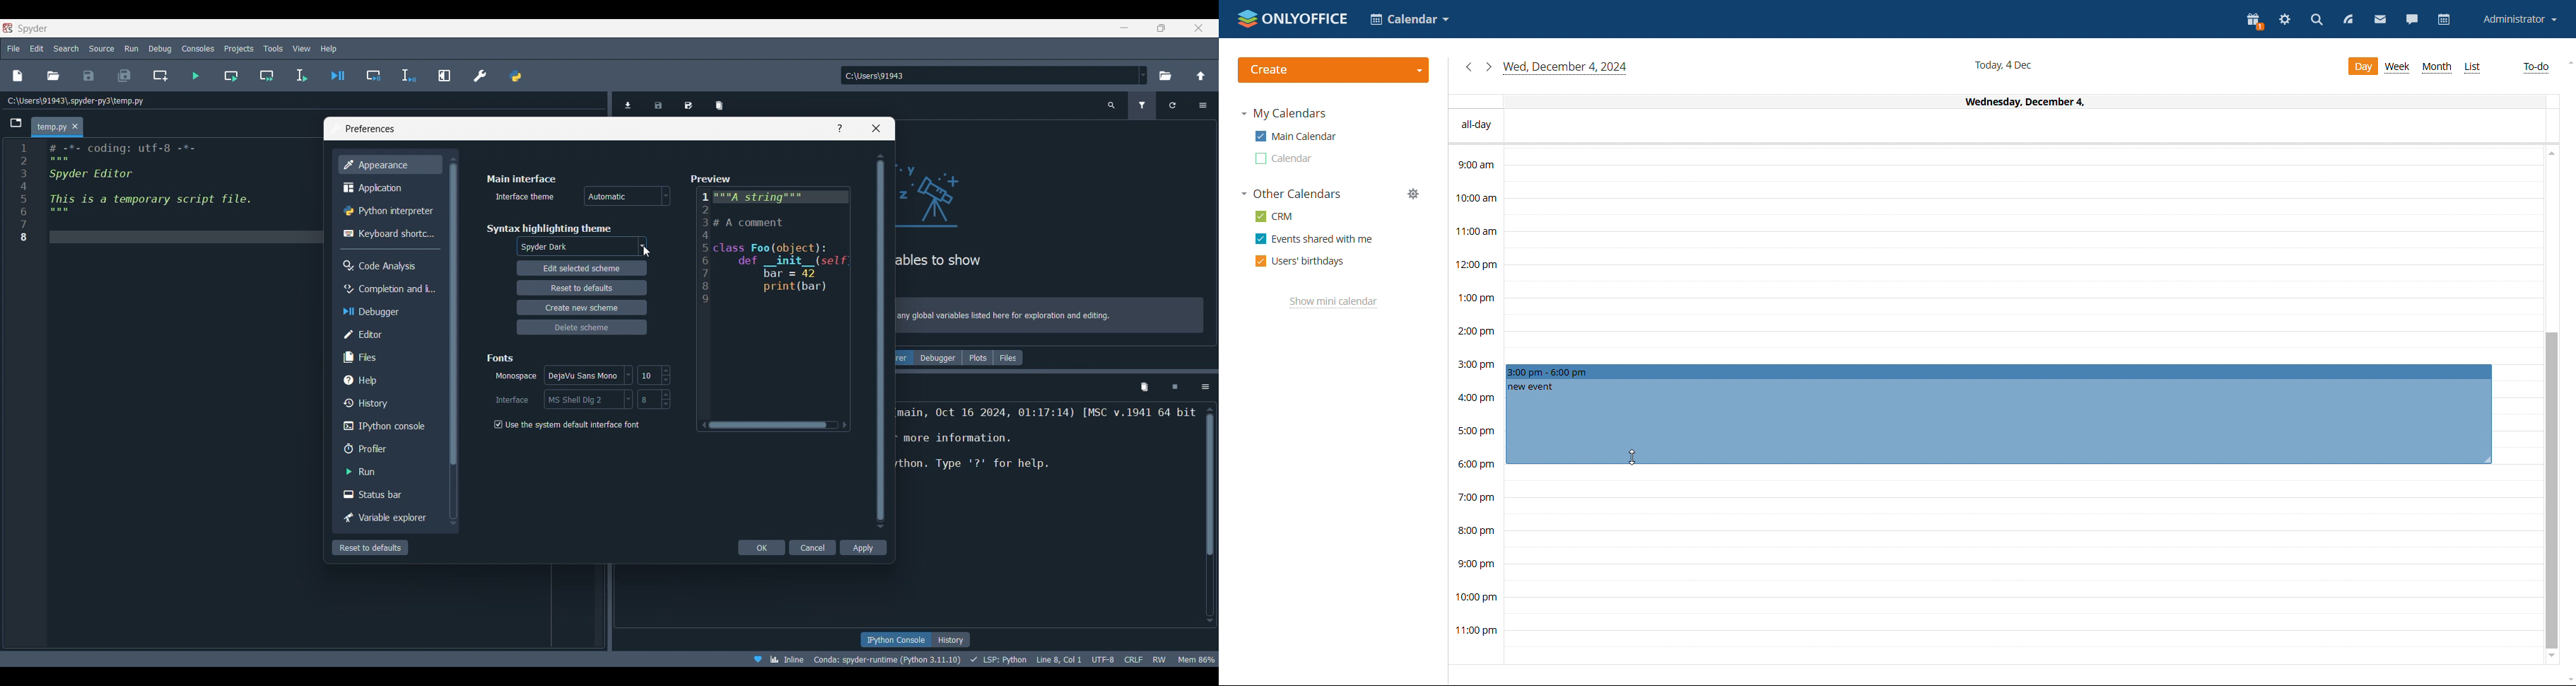 This screenshot has height=700, width=2576. What do you see at coordinates (328, 48) in the screenshot?
I see `Help menu` at bounding box center [328, 48].